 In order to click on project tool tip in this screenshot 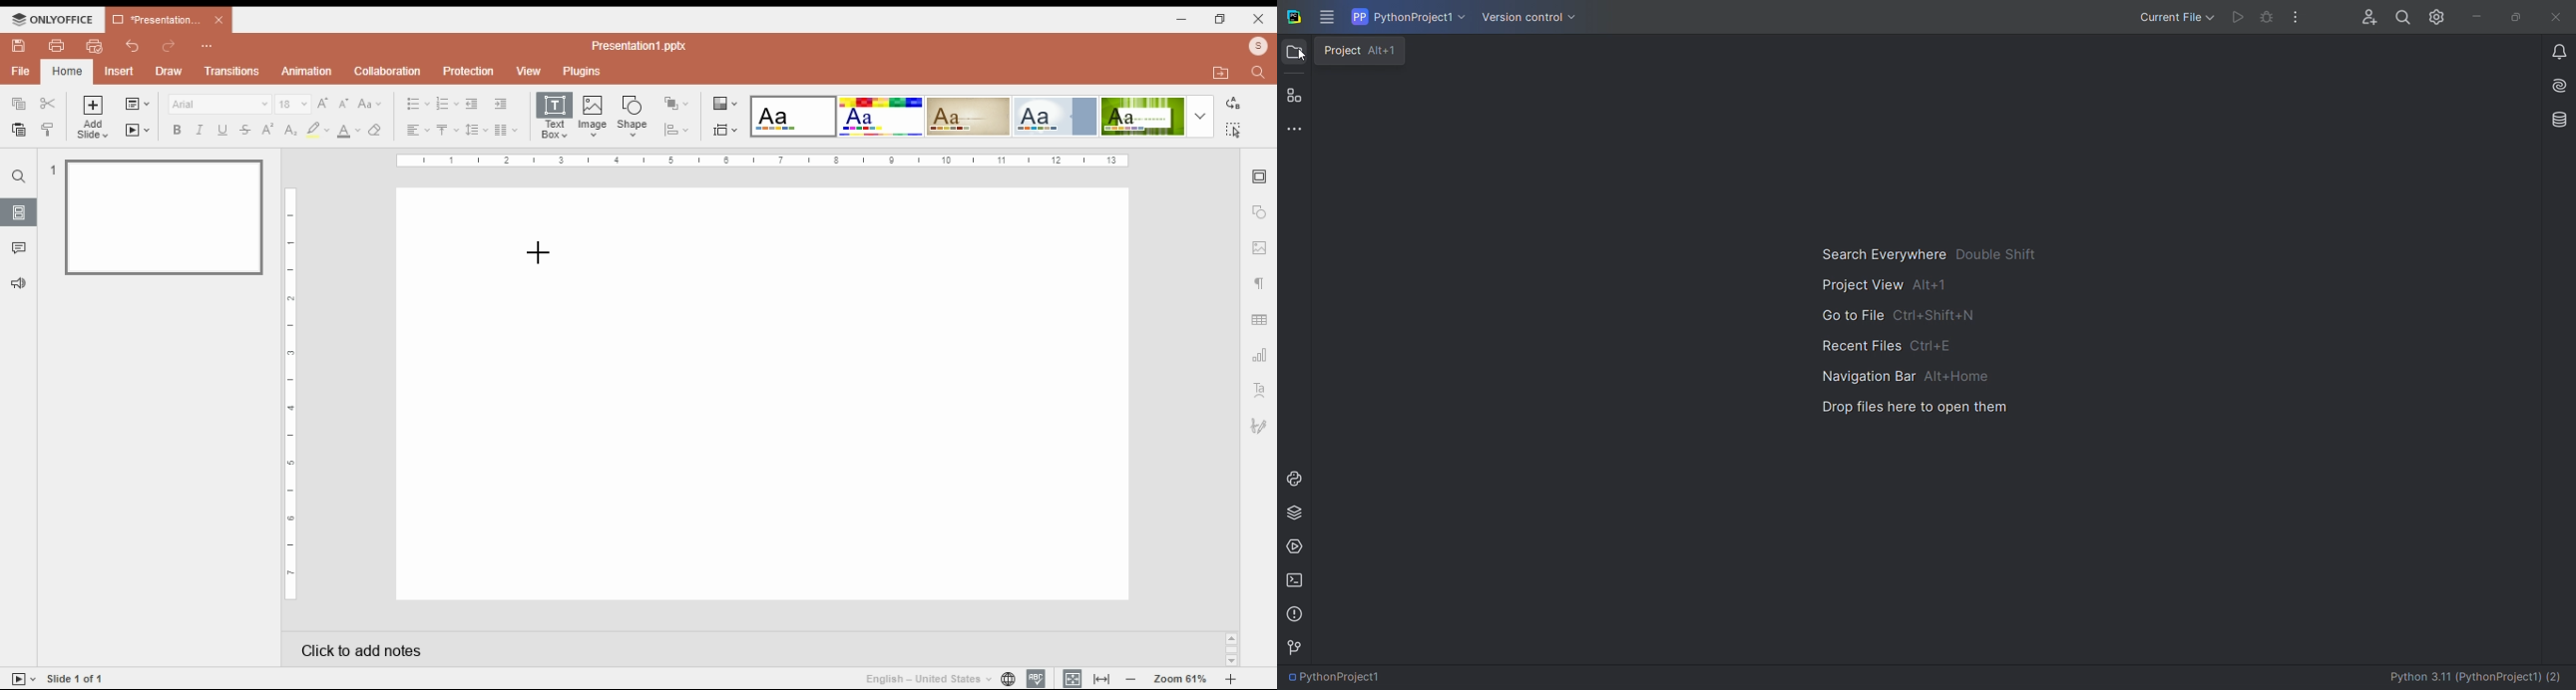, I will do `click(1363, 51)`.